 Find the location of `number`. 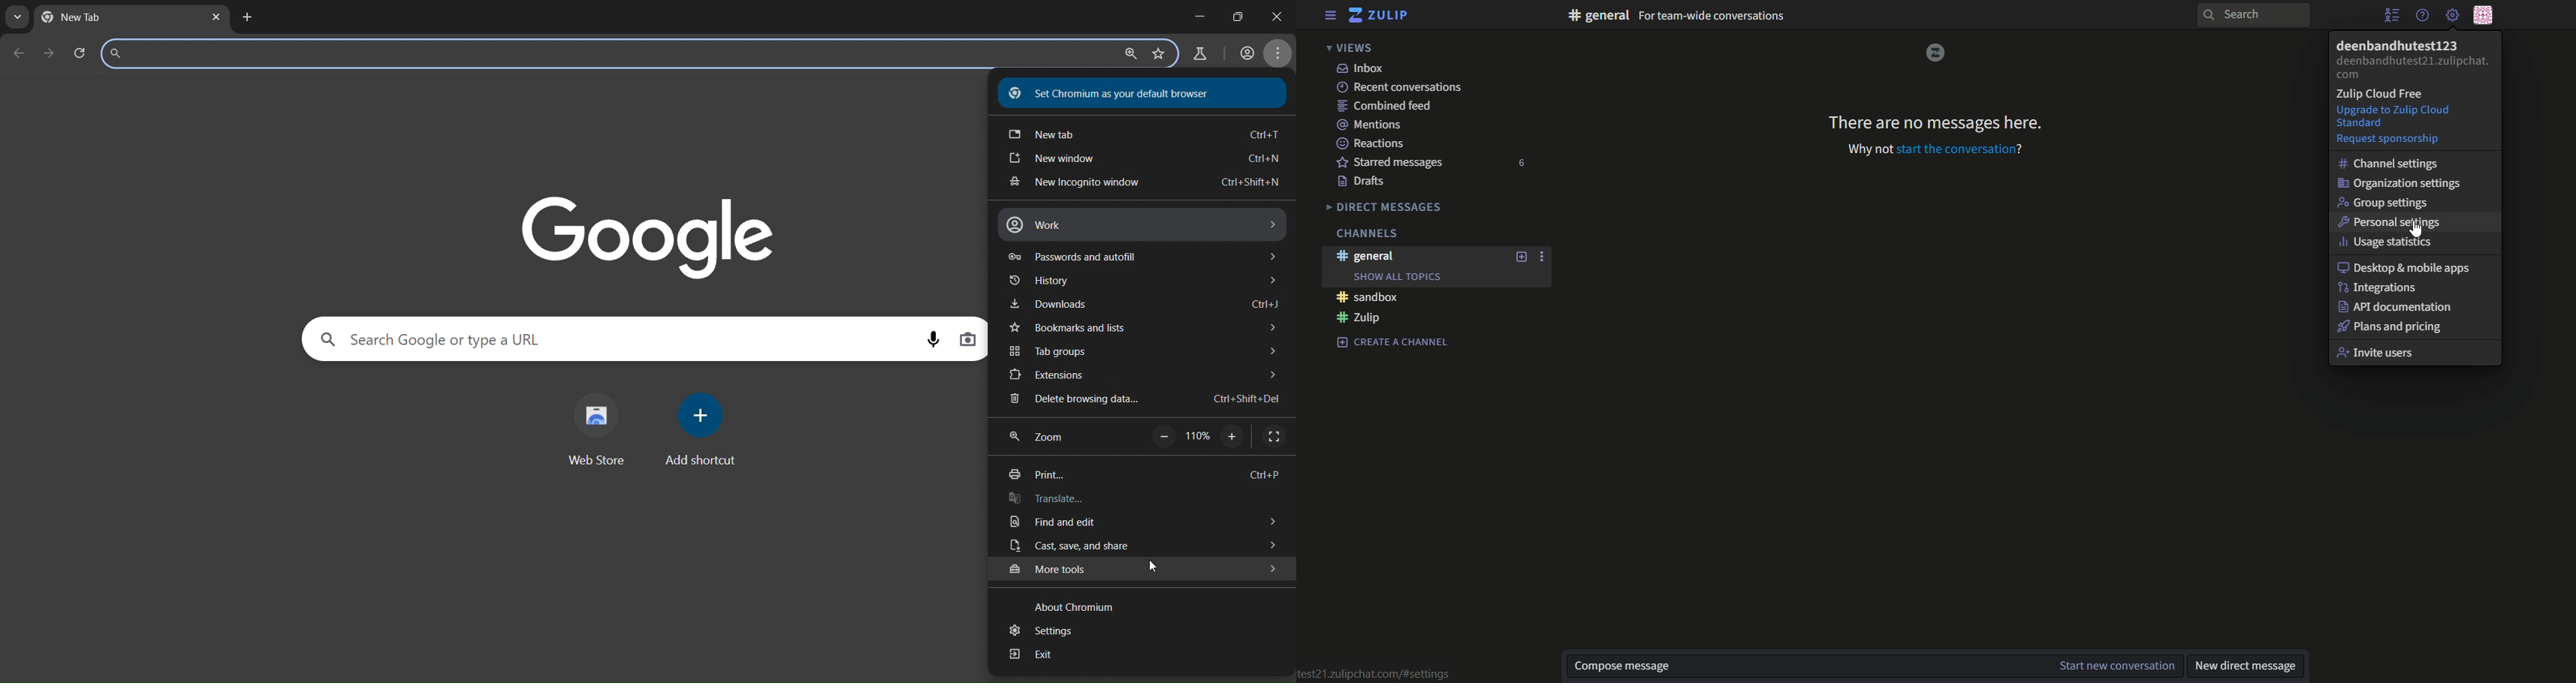

number is located at coordinates (1525, 163).